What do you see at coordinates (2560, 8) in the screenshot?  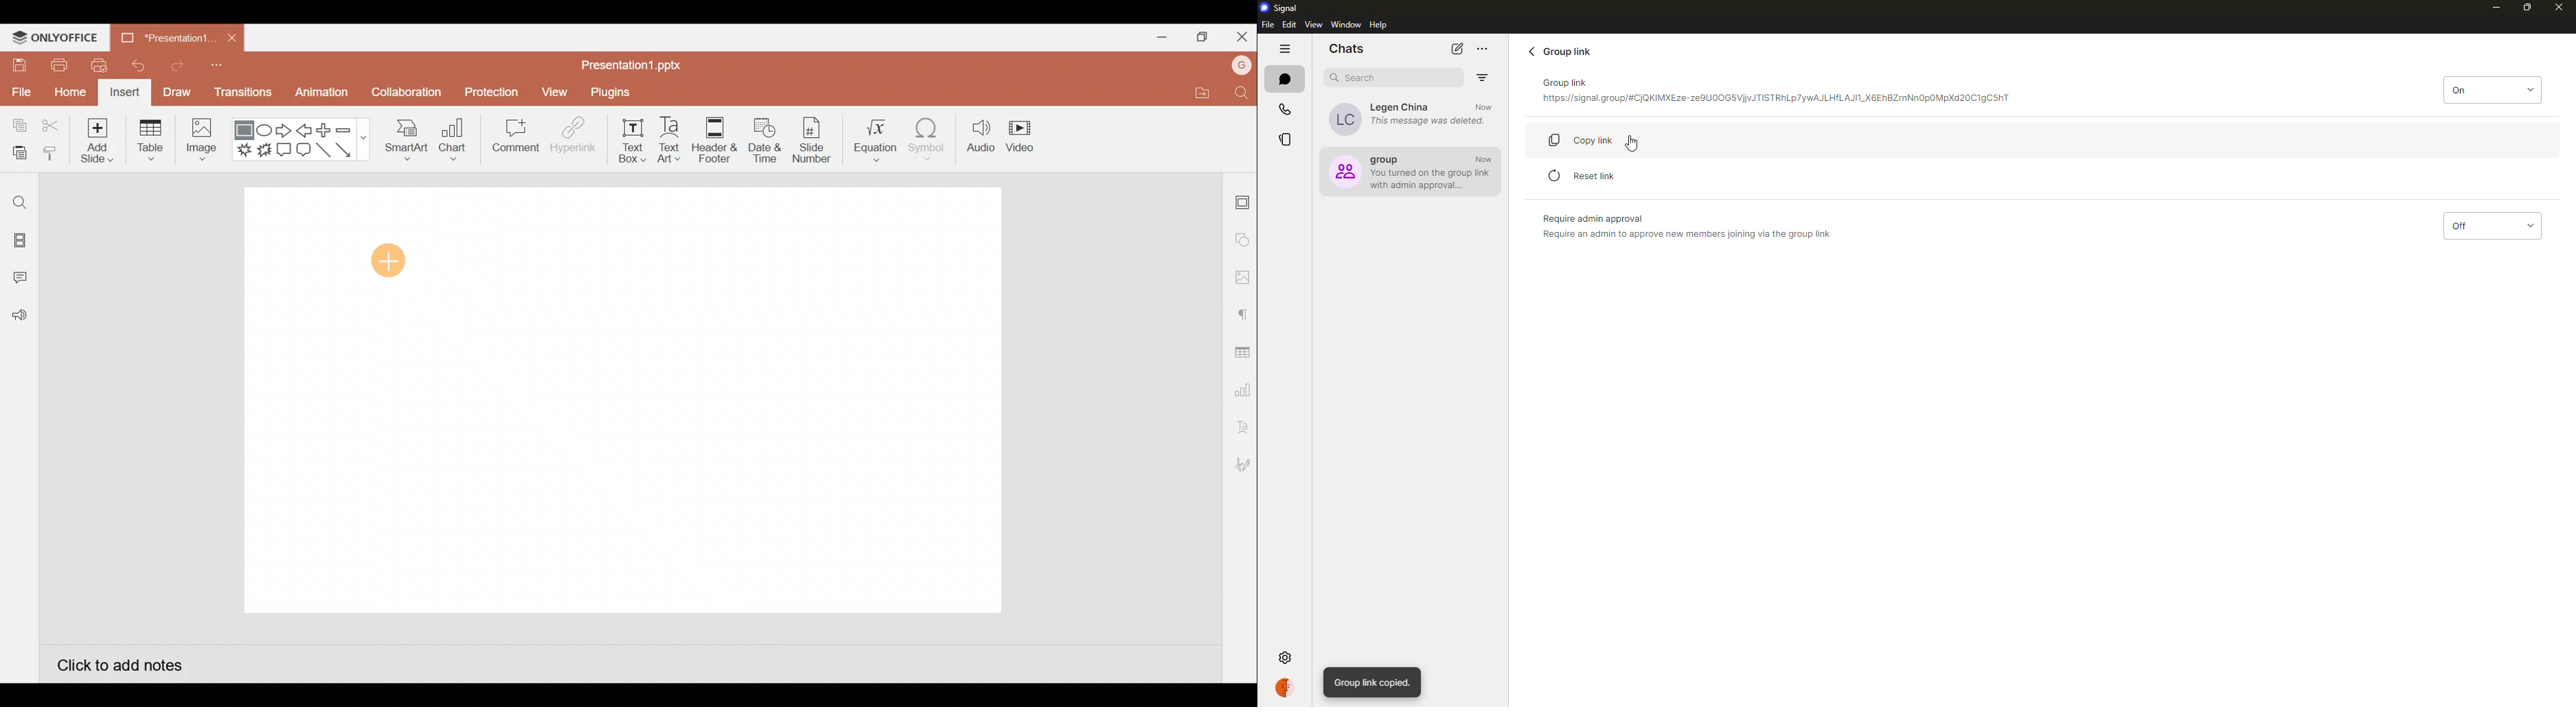 I see `close` at bounding box center [2560, 8].